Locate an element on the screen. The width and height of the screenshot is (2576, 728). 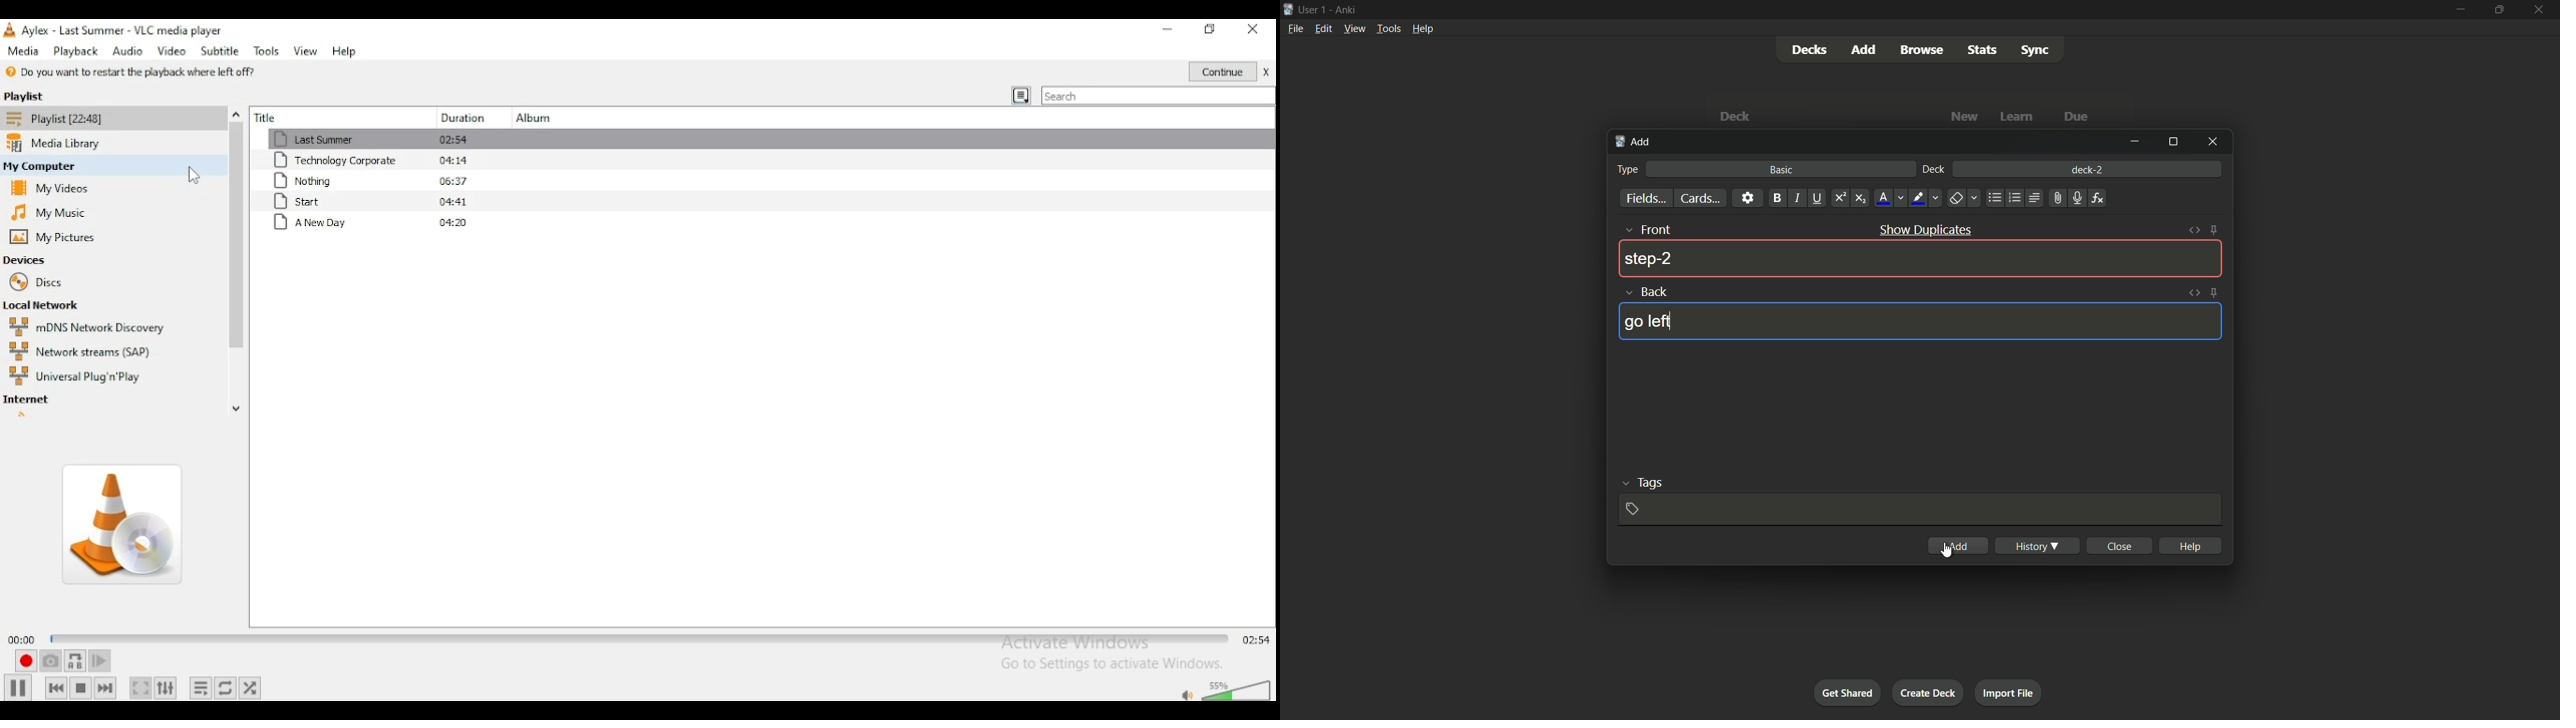
title is located at coordinates (322, 118).